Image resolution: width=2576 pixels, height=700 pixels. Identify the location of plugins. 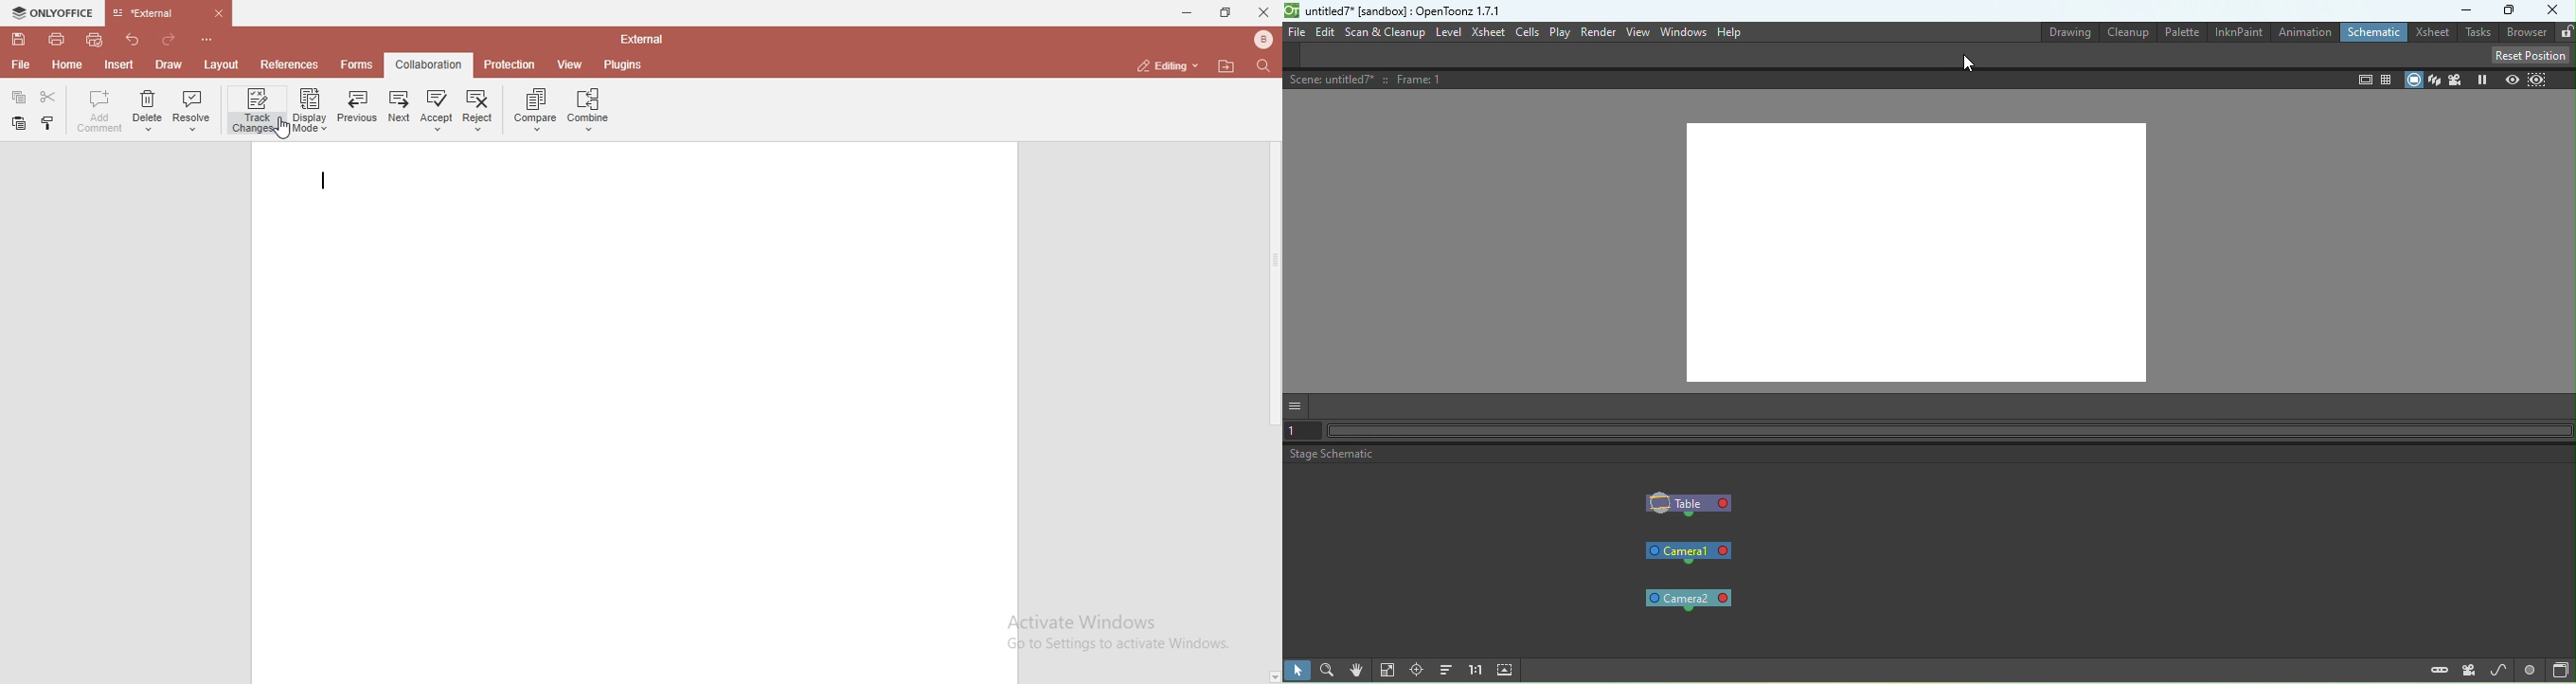
(624, 66).